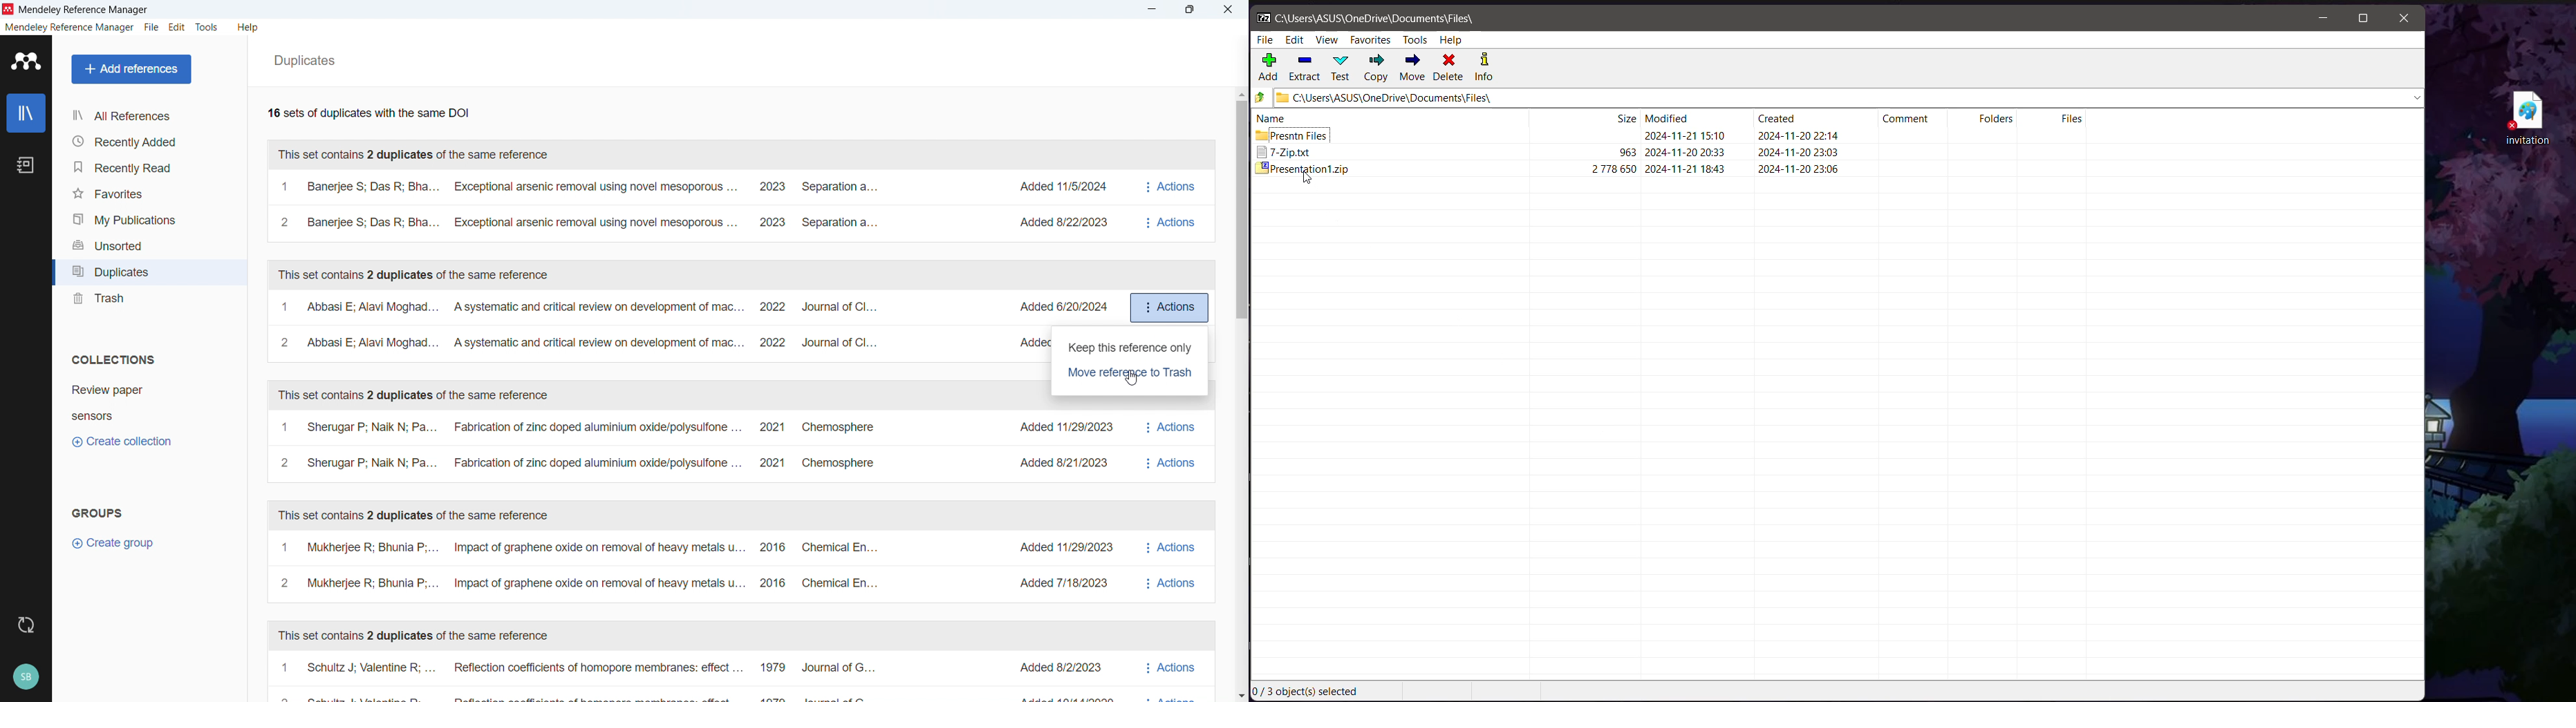  Describe the element at coordinates (1674, 117) in the screenshot. I see `Modified` at that location.